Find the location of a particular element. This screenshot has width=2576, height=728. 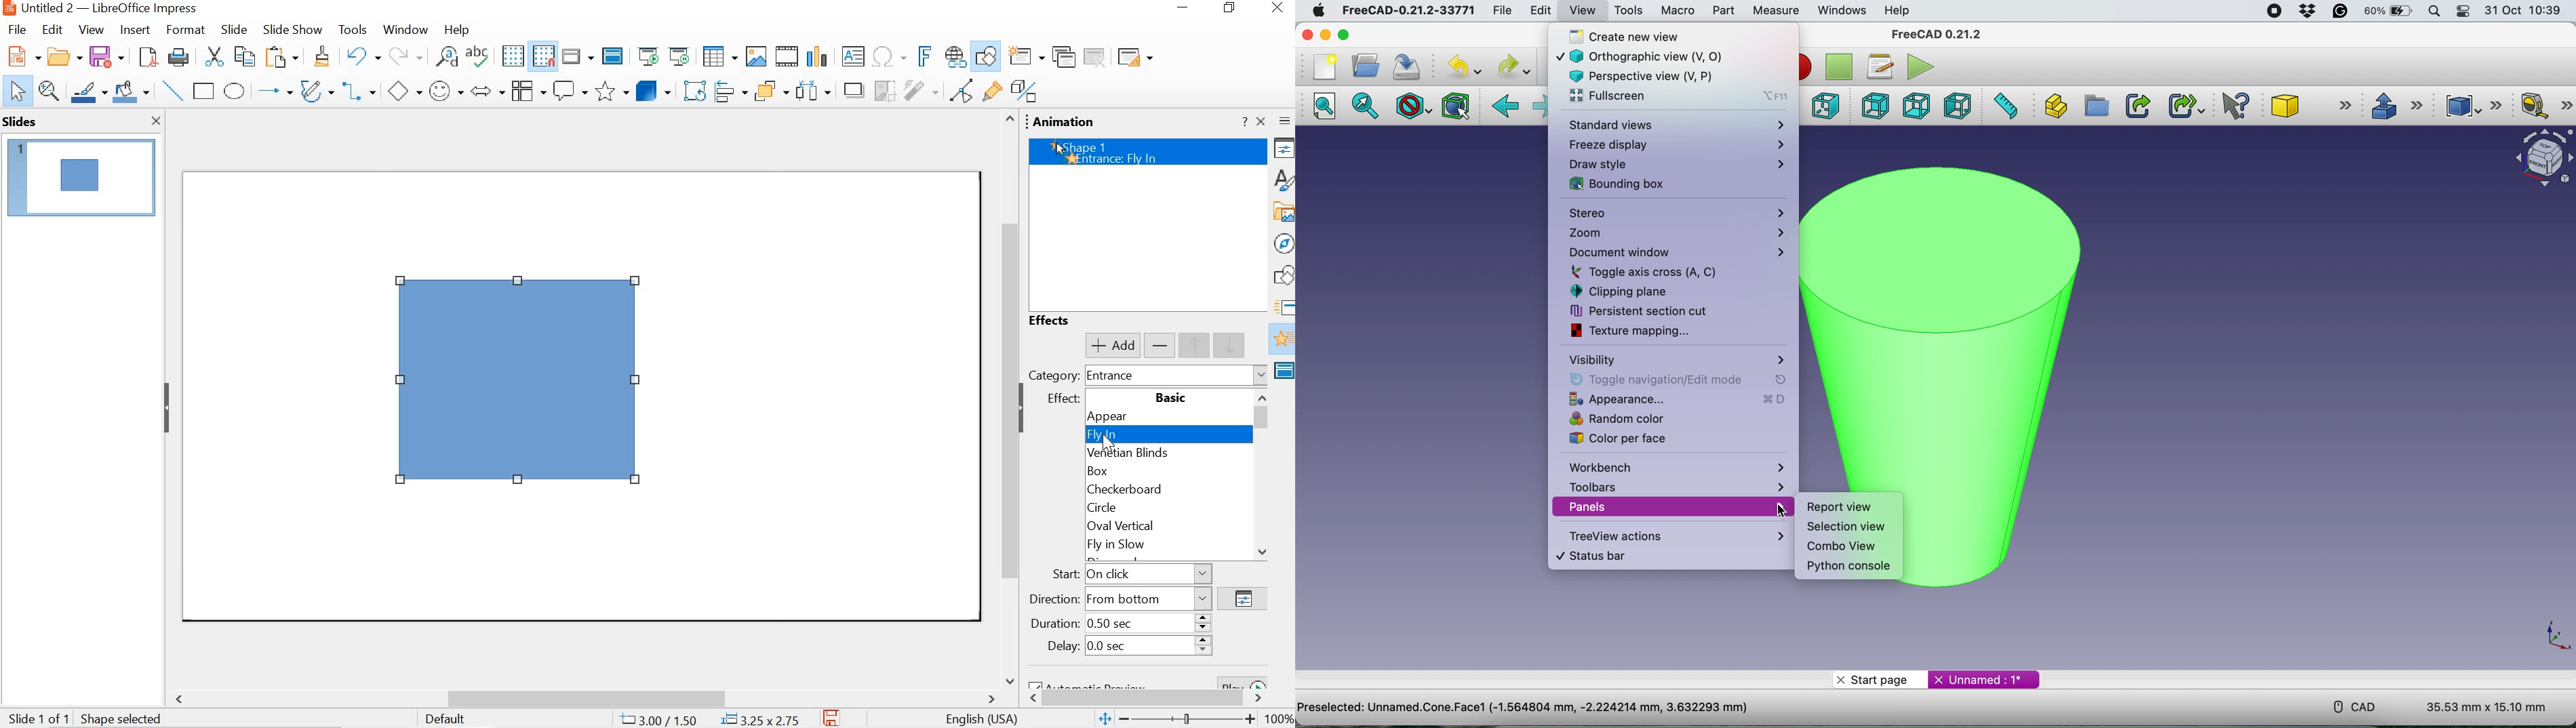

persistent section cut is located at coordinates (1649, 310).